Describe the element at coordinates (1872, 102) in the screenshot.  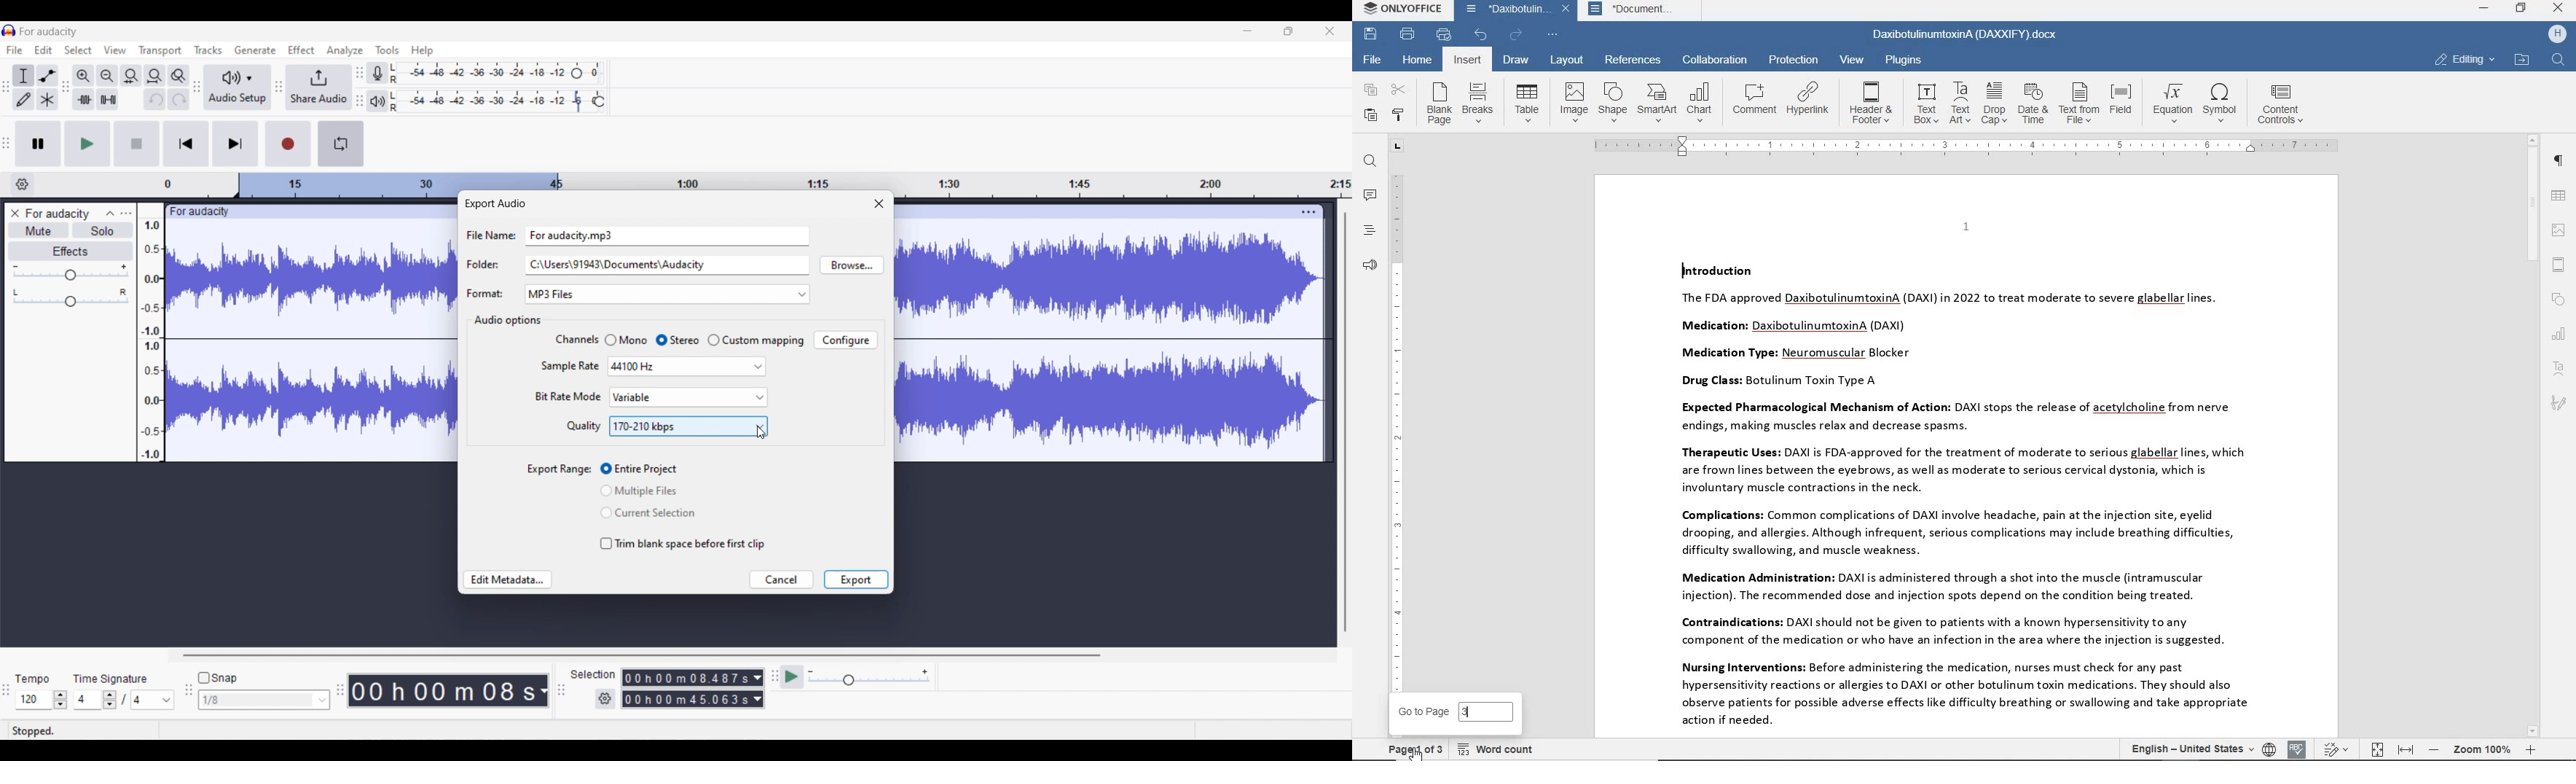
I see `header & footer` at that location.